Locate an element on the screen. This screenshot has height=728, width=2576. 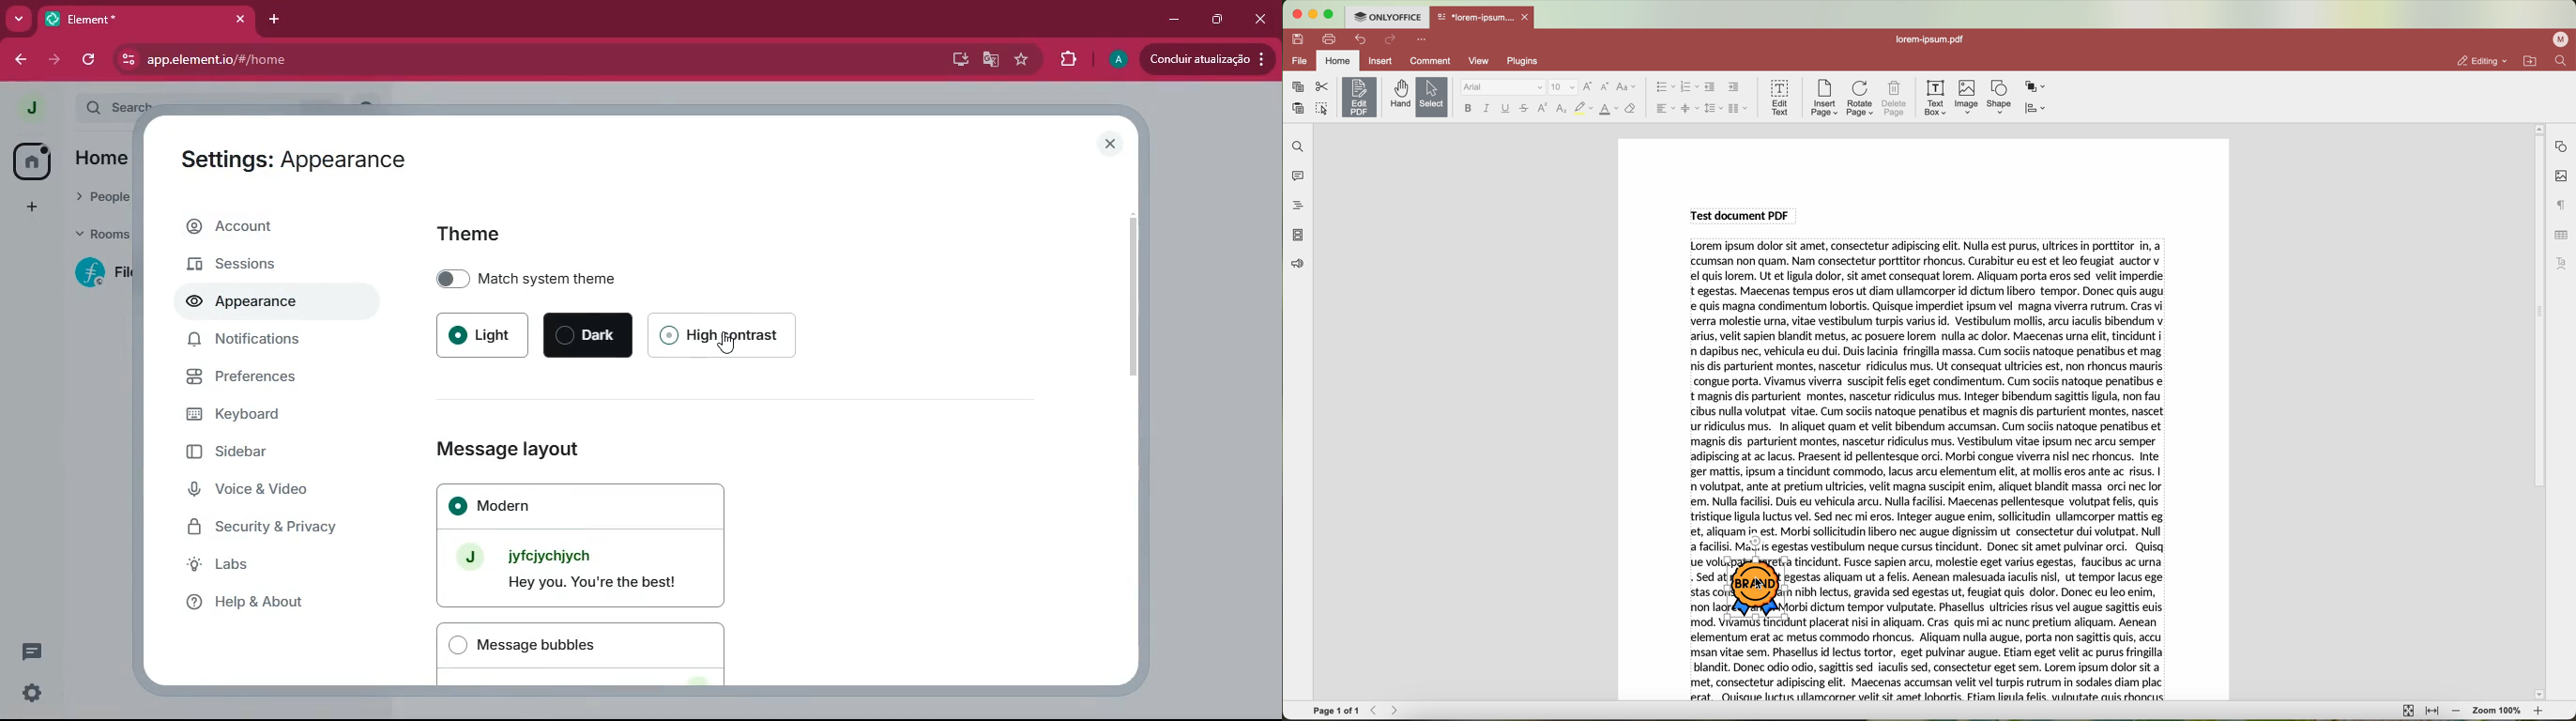
match system theme is located at coordinates (642, 278).